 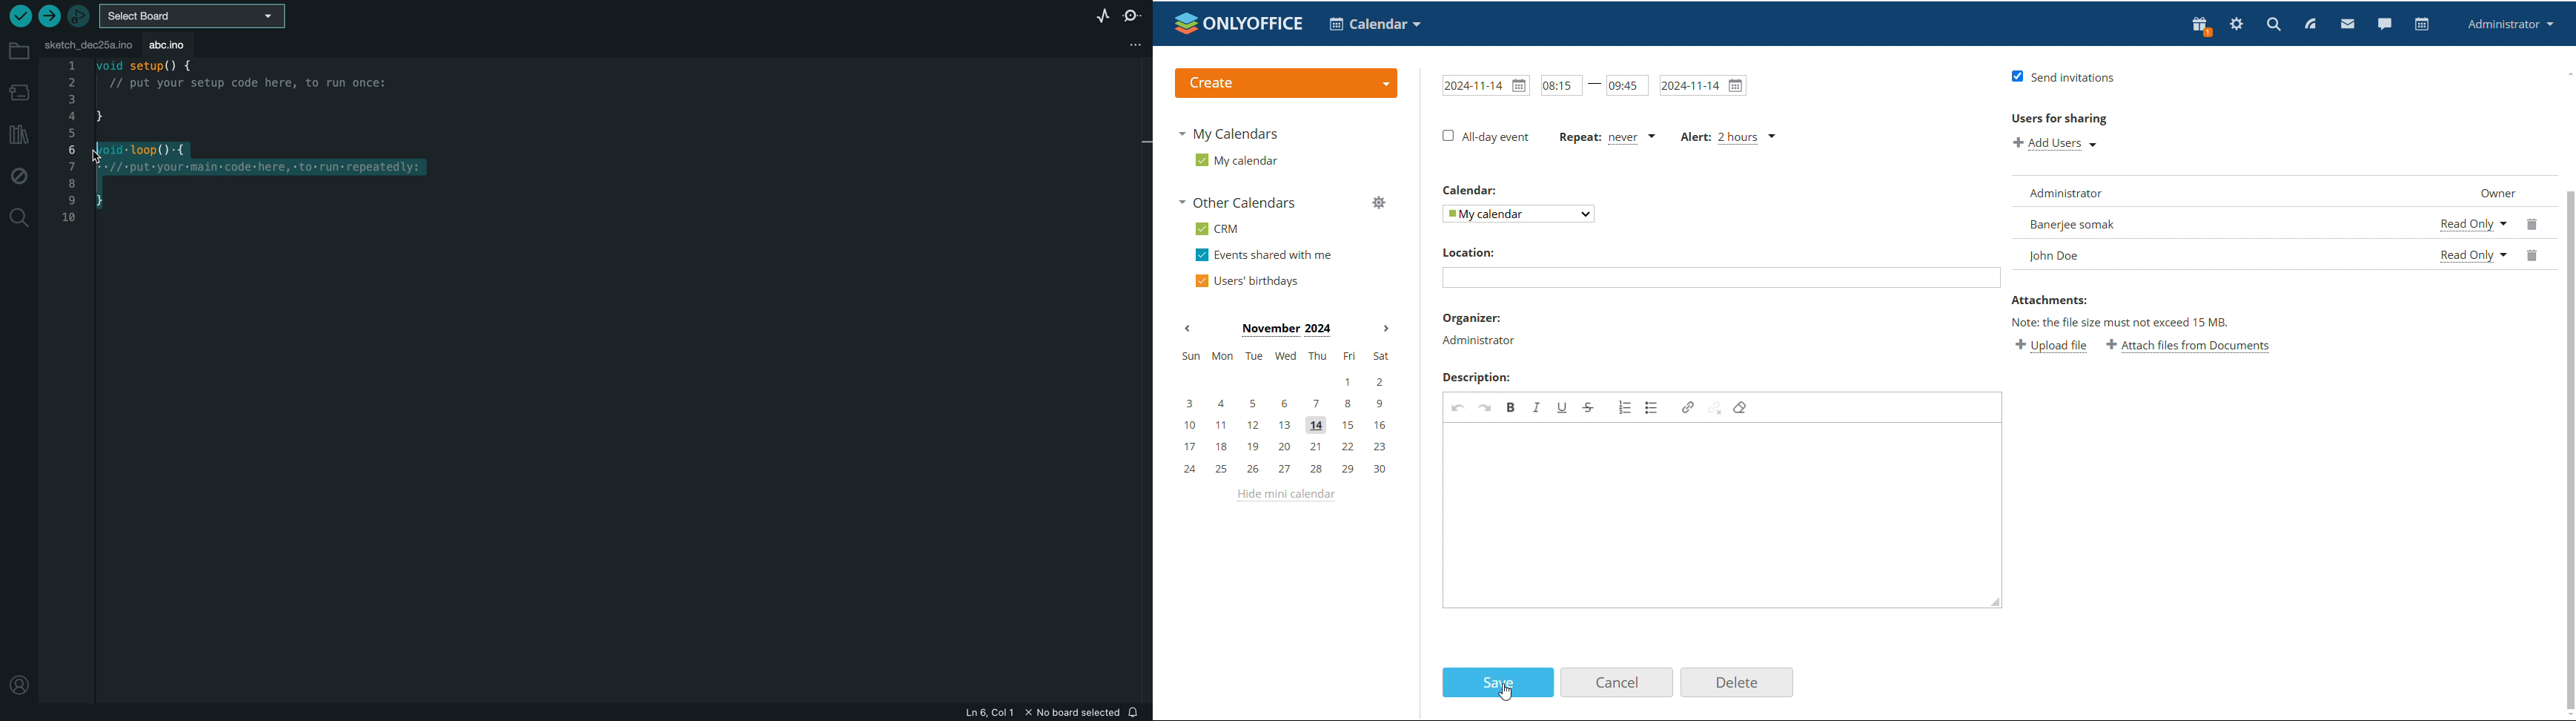 I want to click on set start time, so click(x=1561, y=86).